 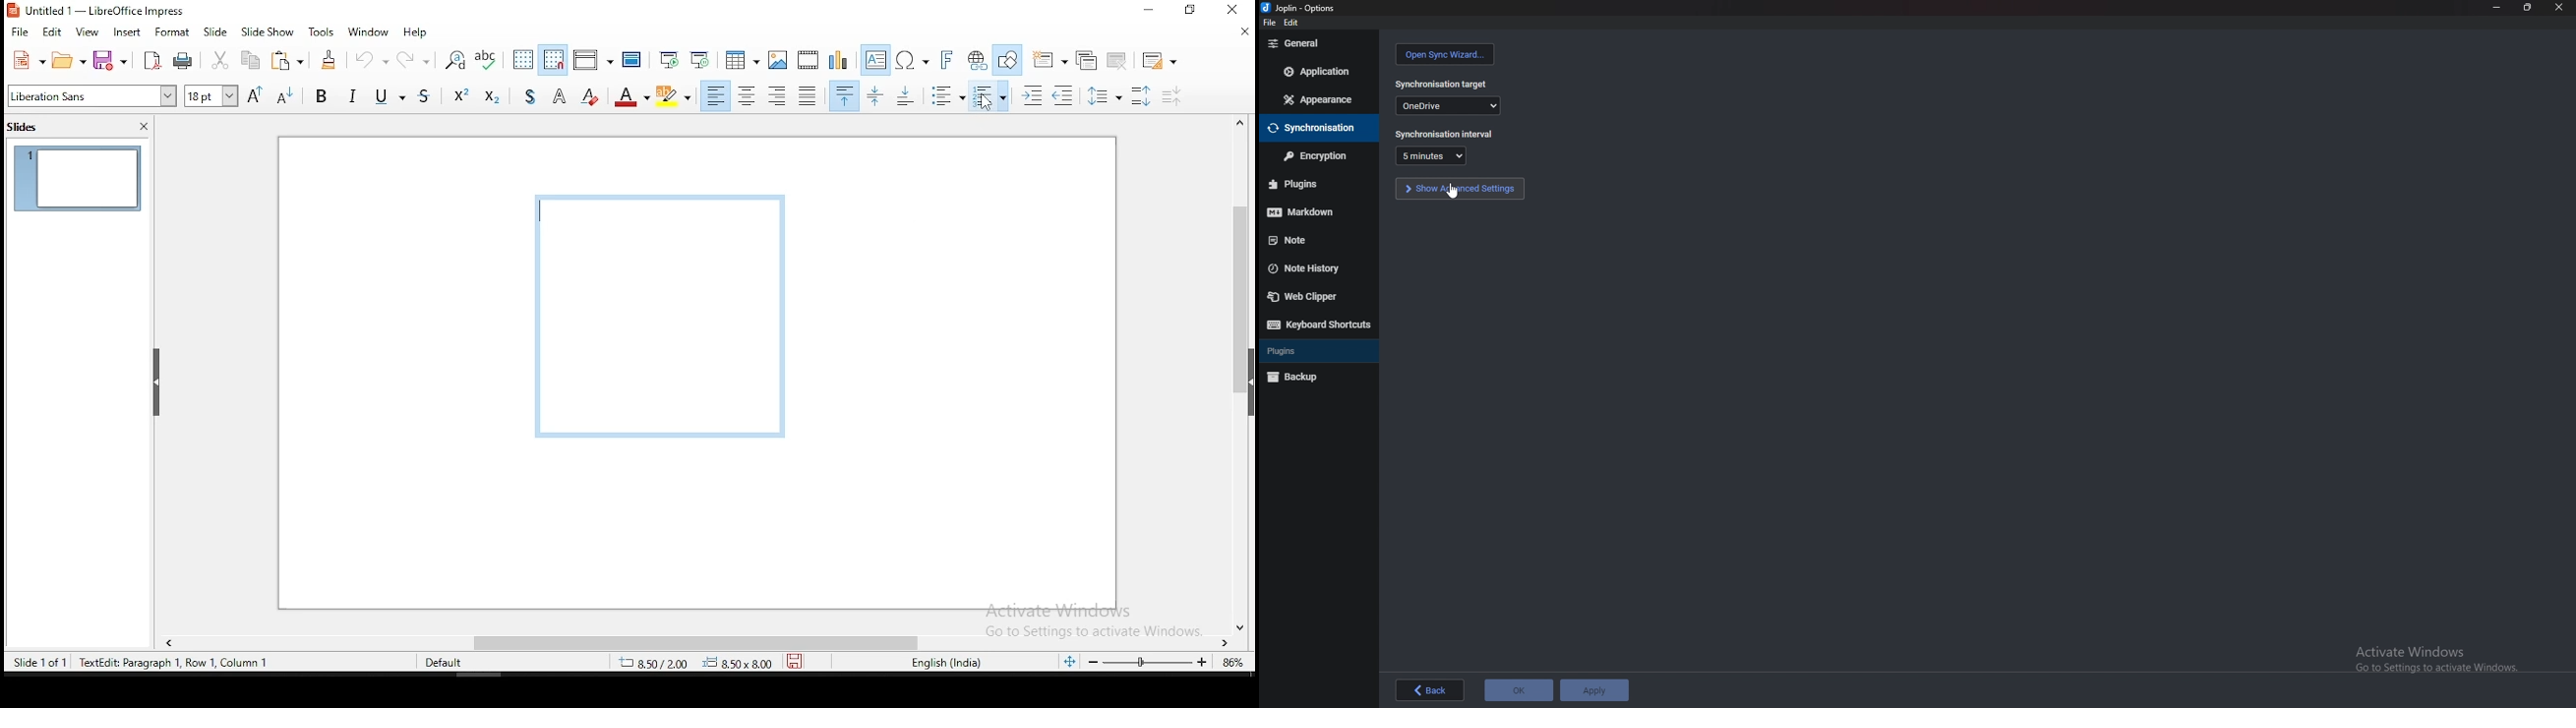 What do you see at coordinates (911, 61) in the screenshot?
I see `insert special characters` at bounding box center [911, 61].